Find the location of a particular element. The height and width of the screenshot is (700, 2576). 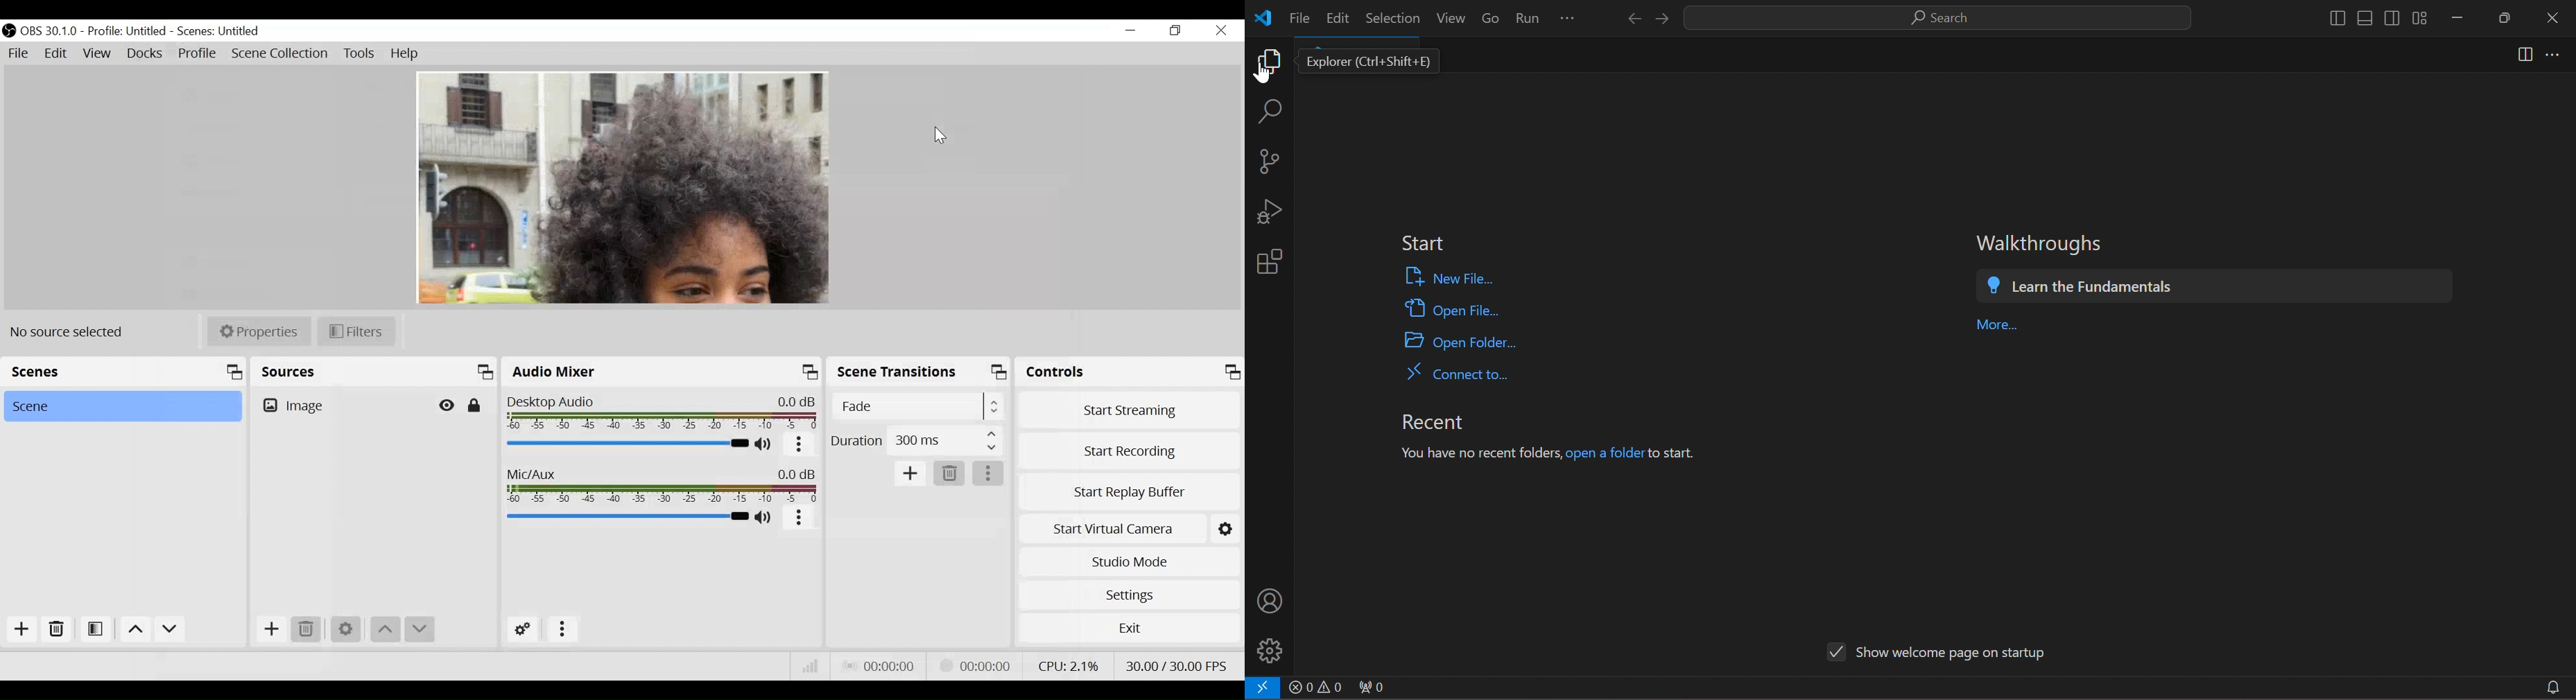

Start Virtual Camera is located at coordinates (1111, 529).